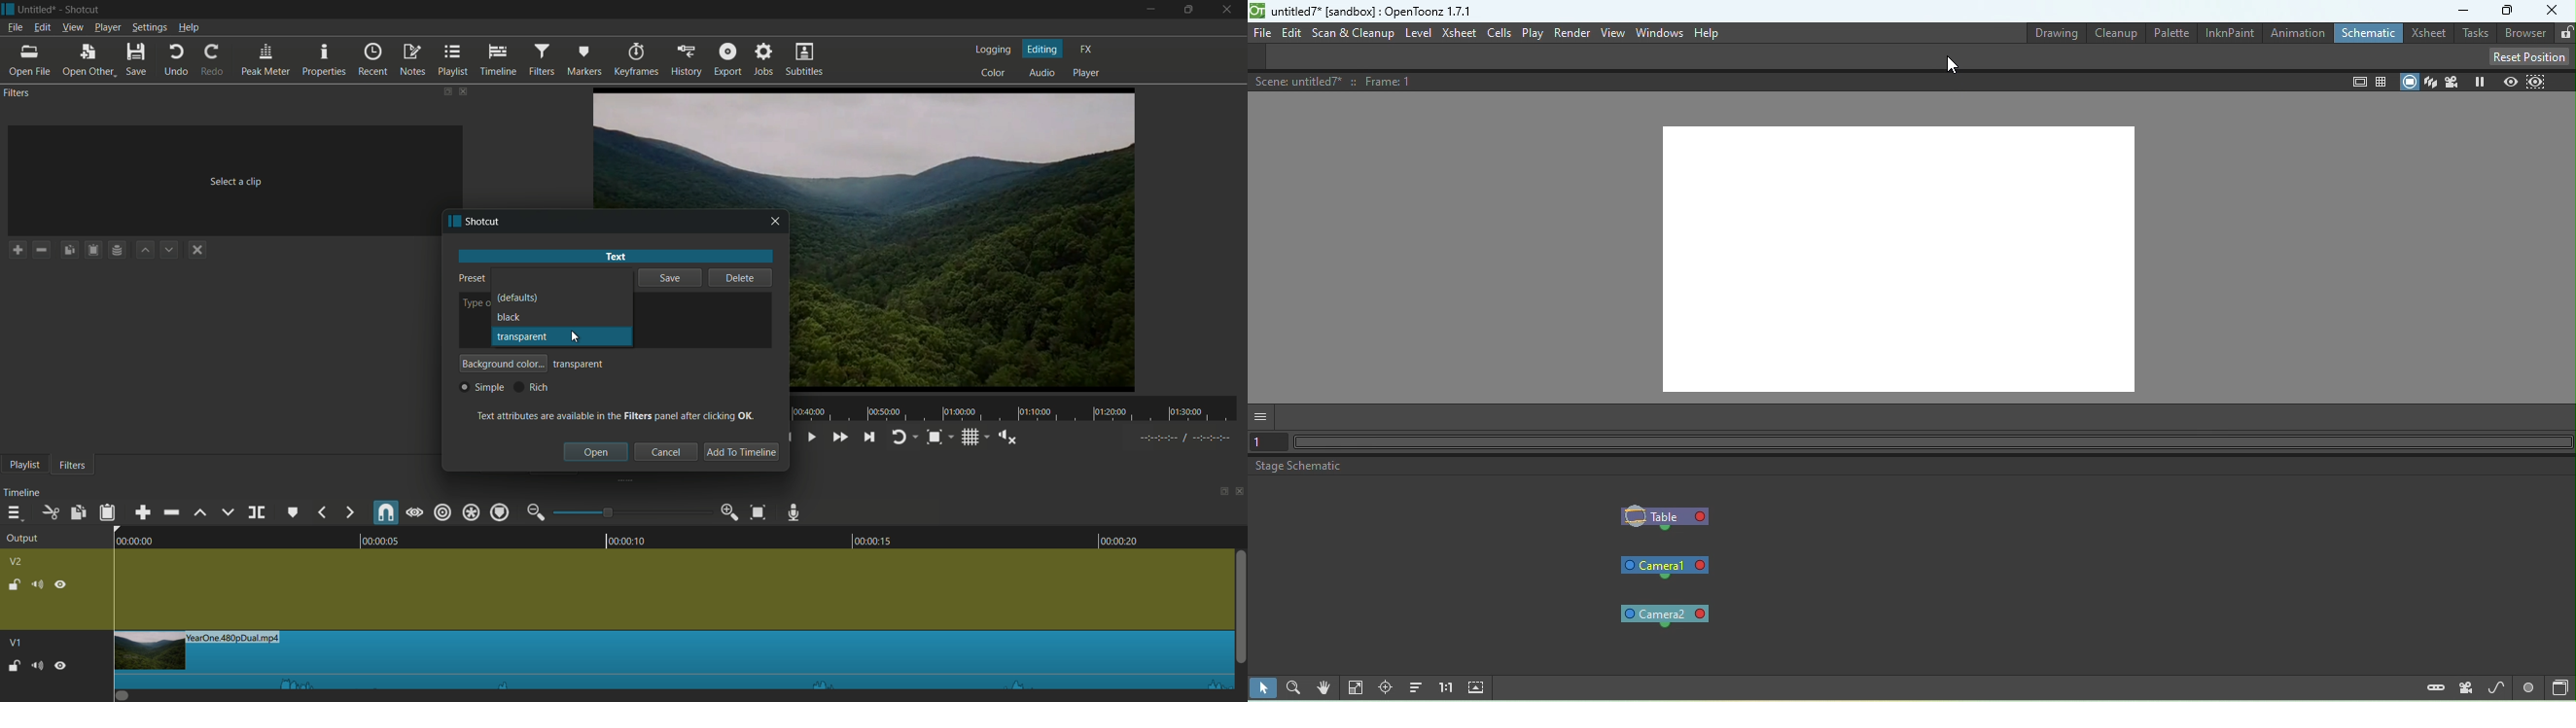 Image resolution: width=2576 pixels, height=728 pixels. Describe the element at coordinates (838, 436) in the screenshot. I see `quickly play forward` at that location.